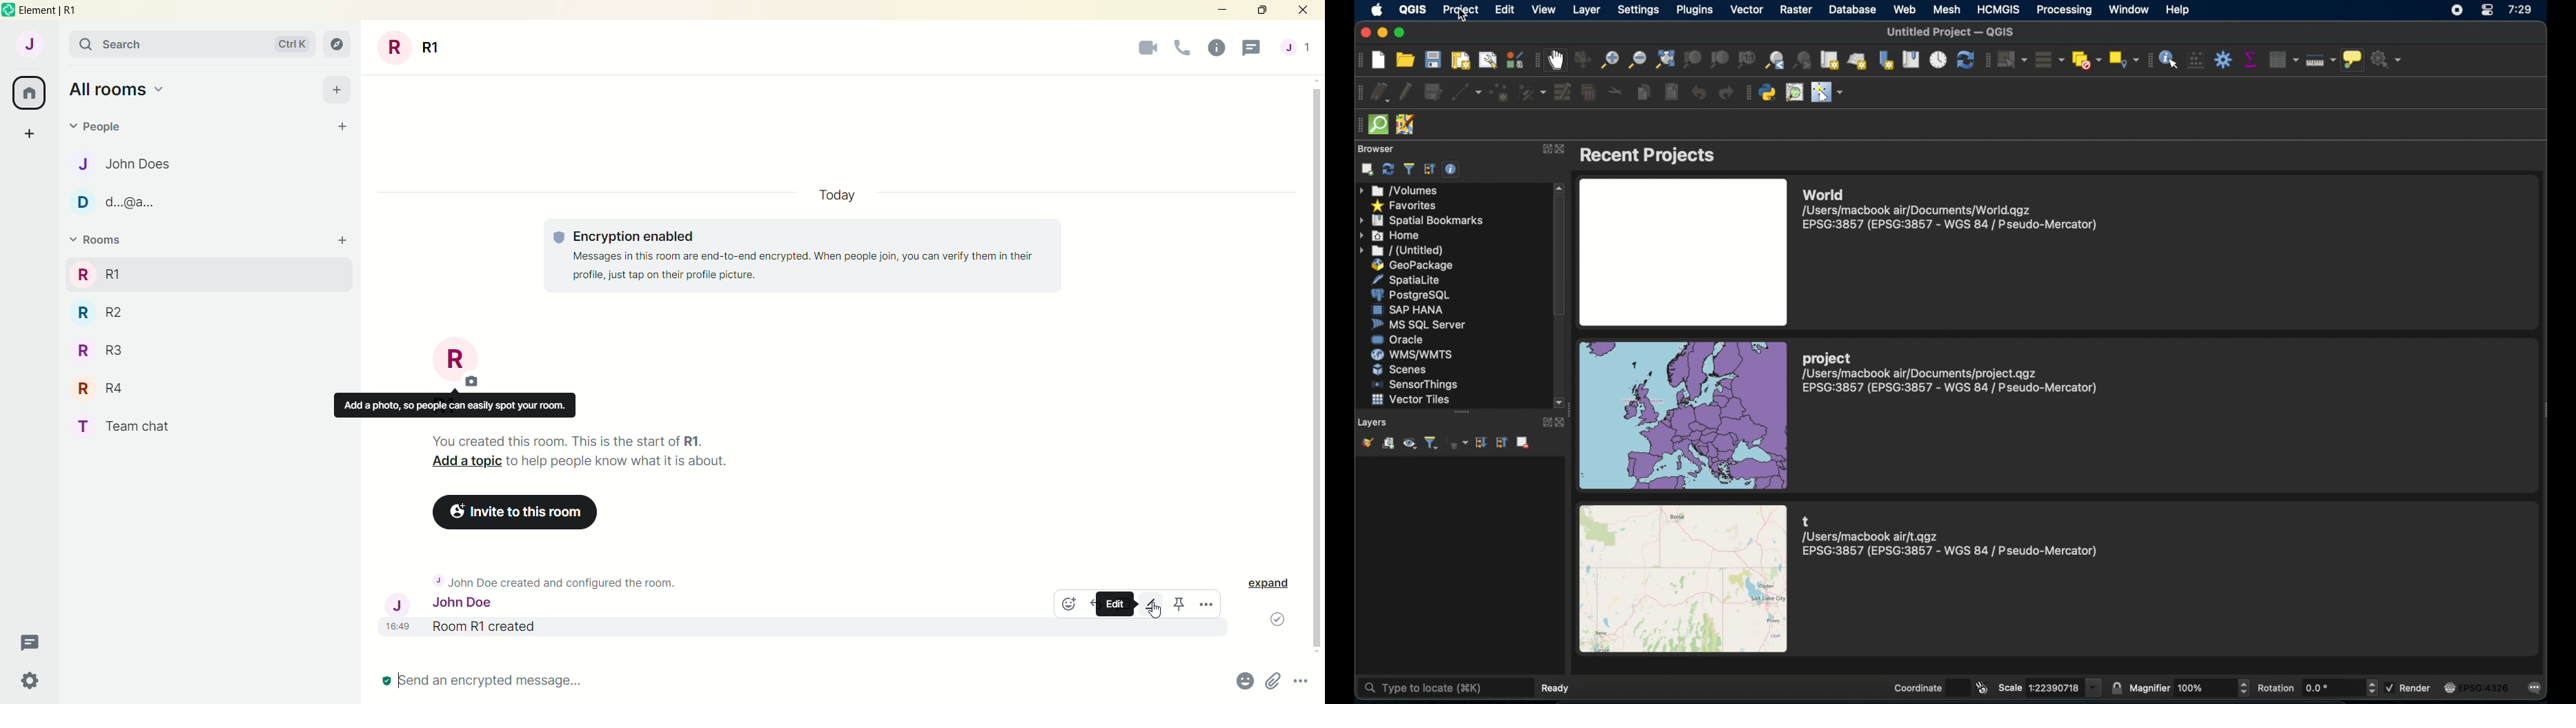 The height and width of the screenshot is (728, 2576). I want to click on to help people know what is about., so click(624, 462).